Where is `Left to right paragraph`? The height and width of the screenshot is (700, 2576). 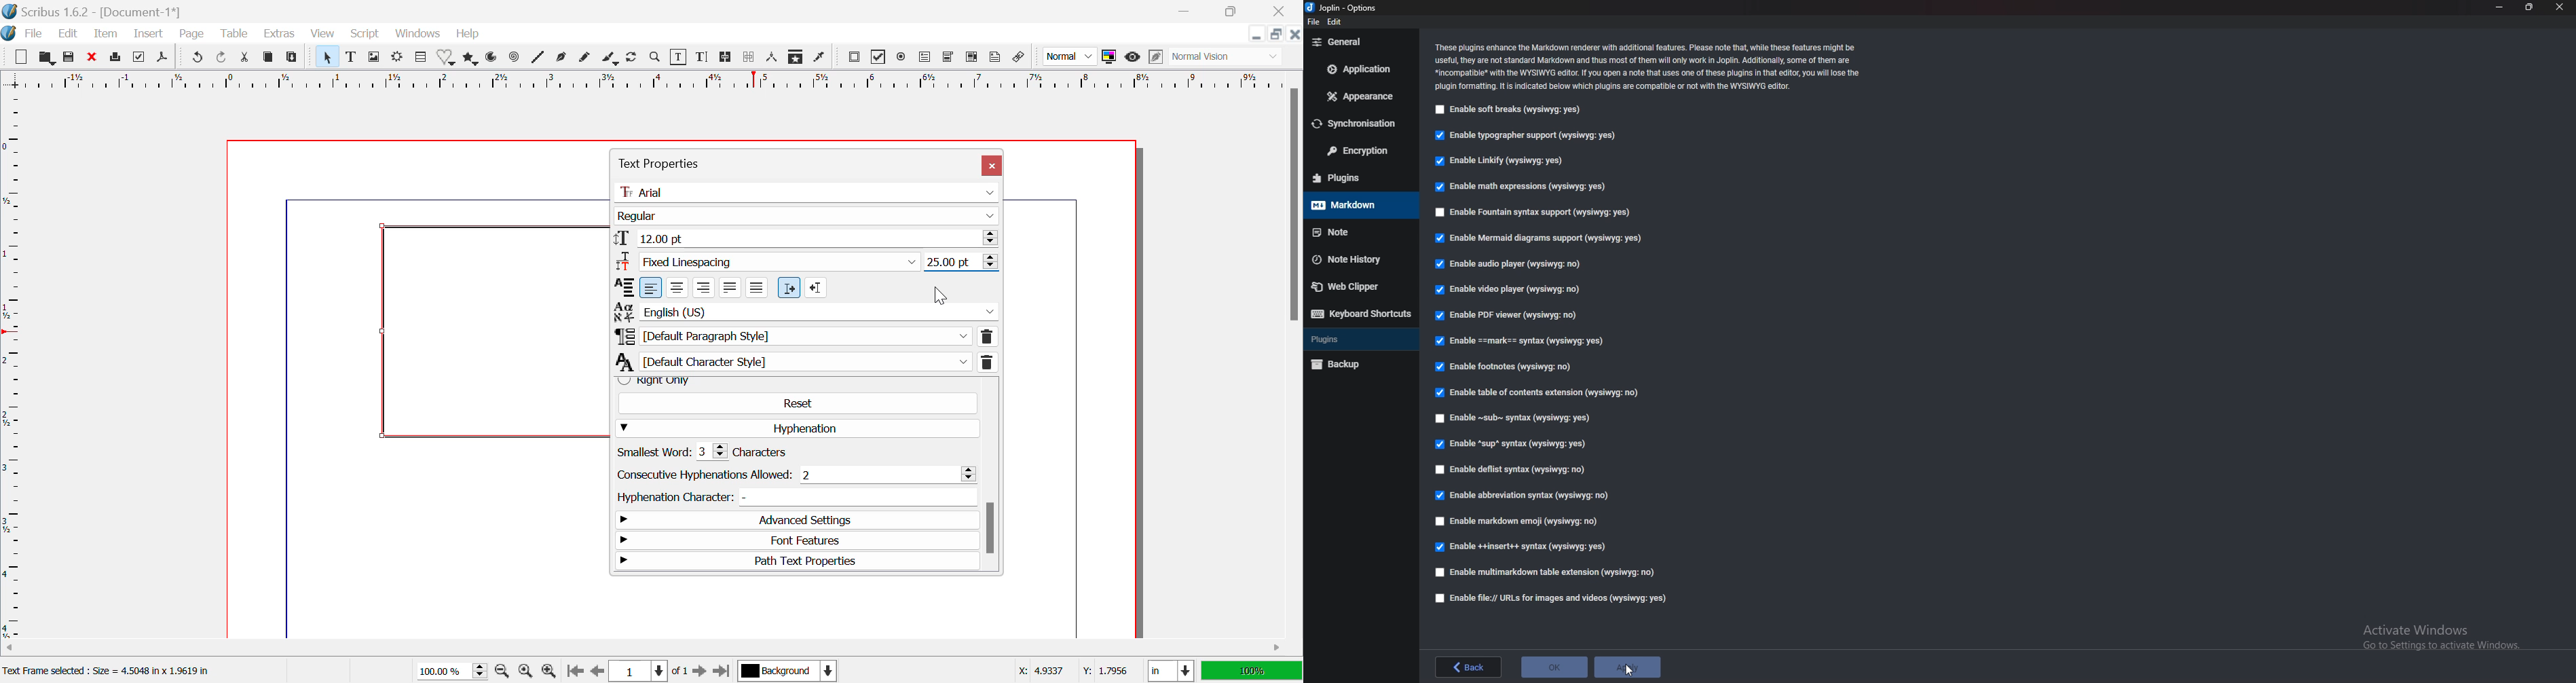 Left to right paragraph is located at coordinates (789, 288).